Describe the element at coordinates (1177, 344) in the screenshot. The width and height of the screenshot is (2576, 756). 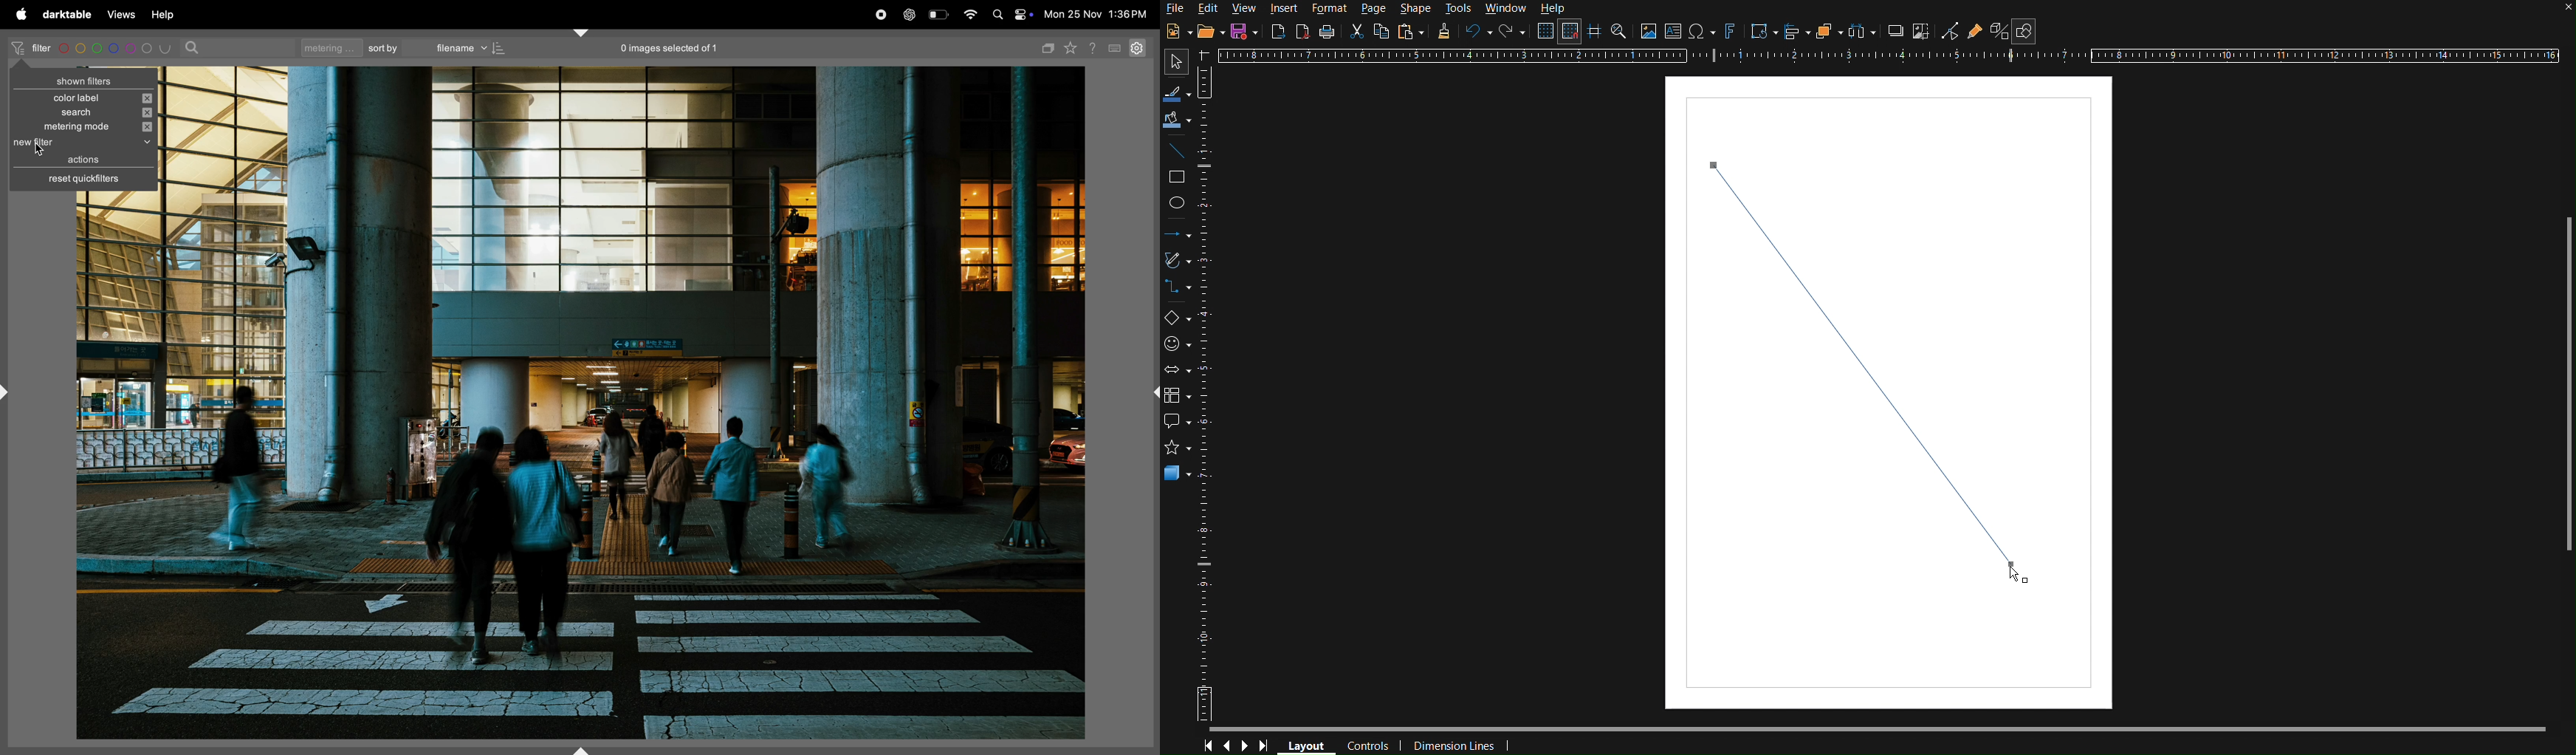
I see `Symbol Shapes` at that location.